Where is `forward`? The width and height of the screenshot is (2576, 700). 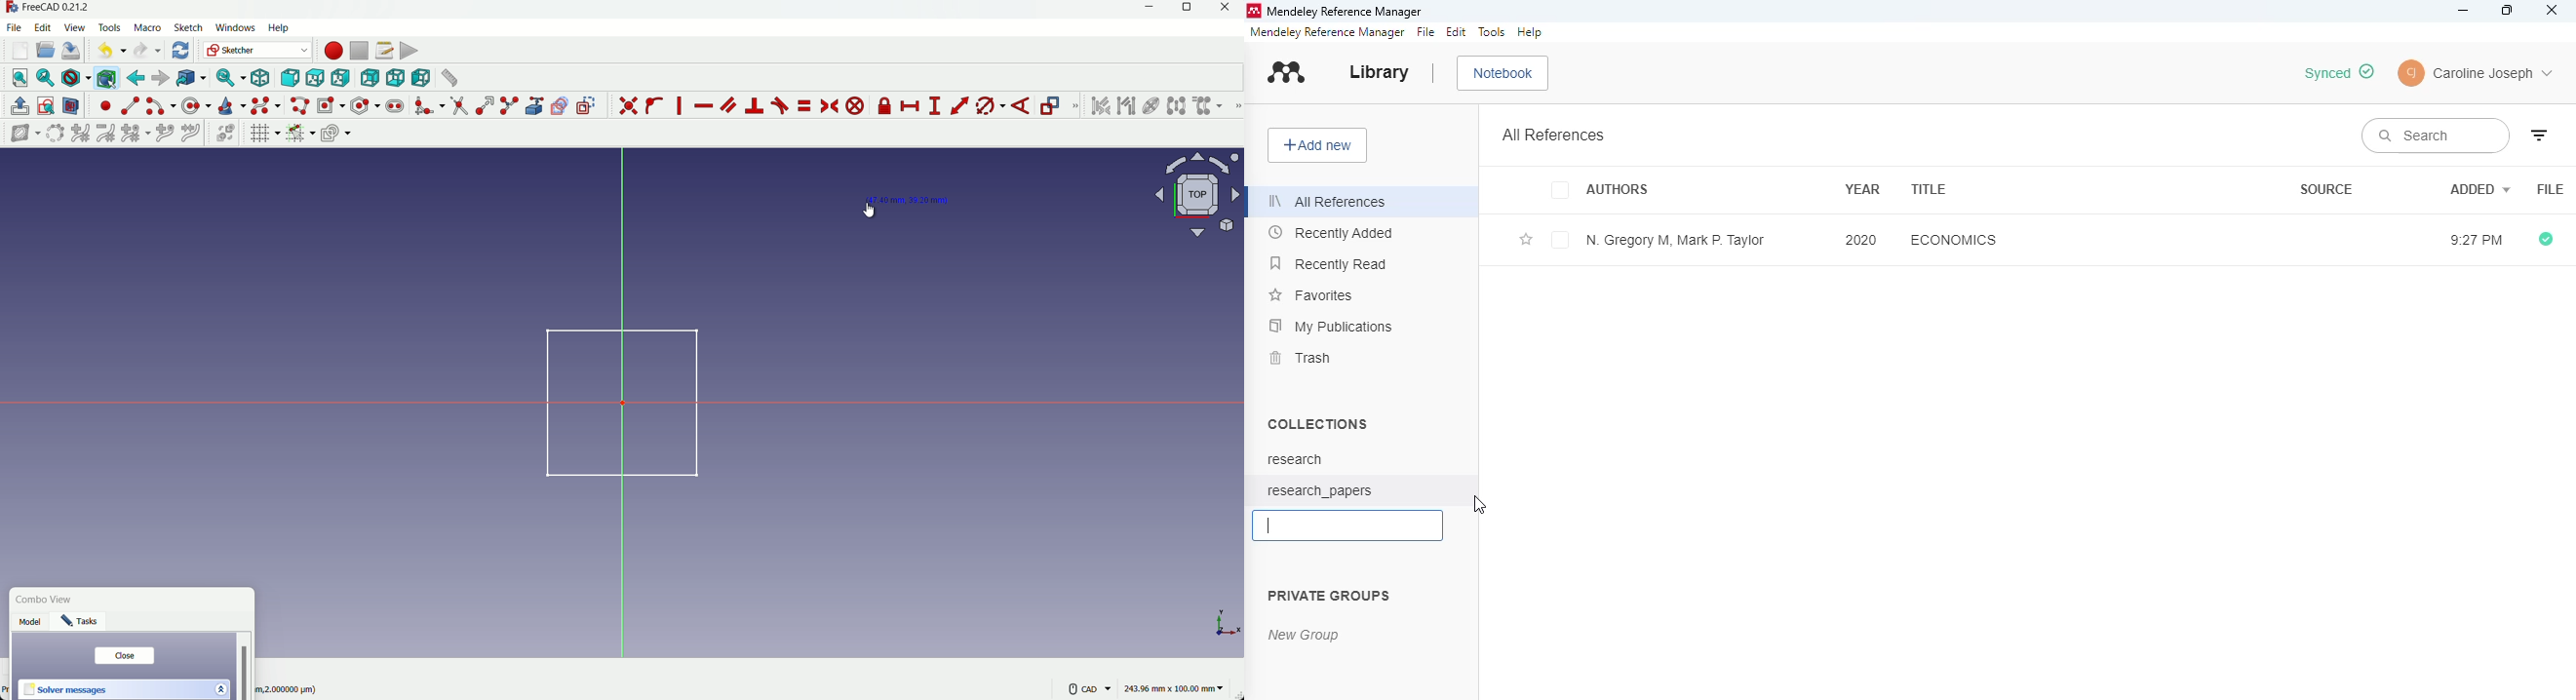 forward is located at coordinates (160, 78).